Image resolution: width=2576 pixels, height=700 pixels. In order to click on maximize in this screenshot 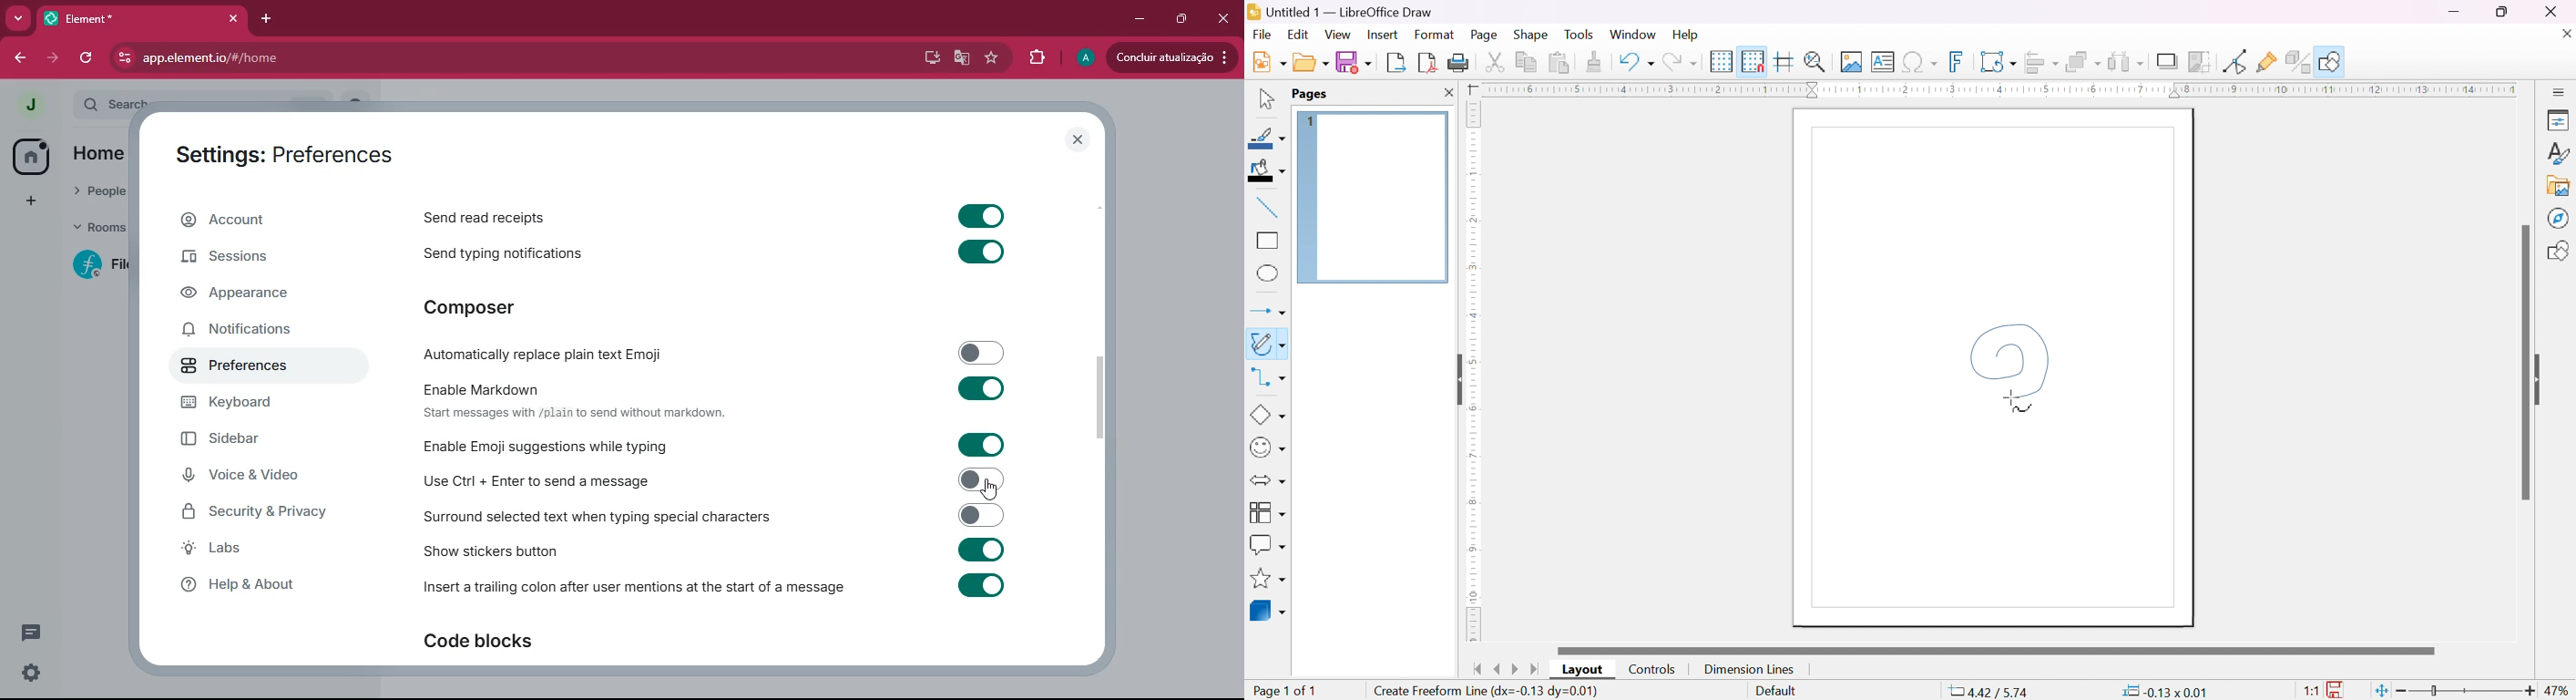, I will do `click(1178, 19)`.